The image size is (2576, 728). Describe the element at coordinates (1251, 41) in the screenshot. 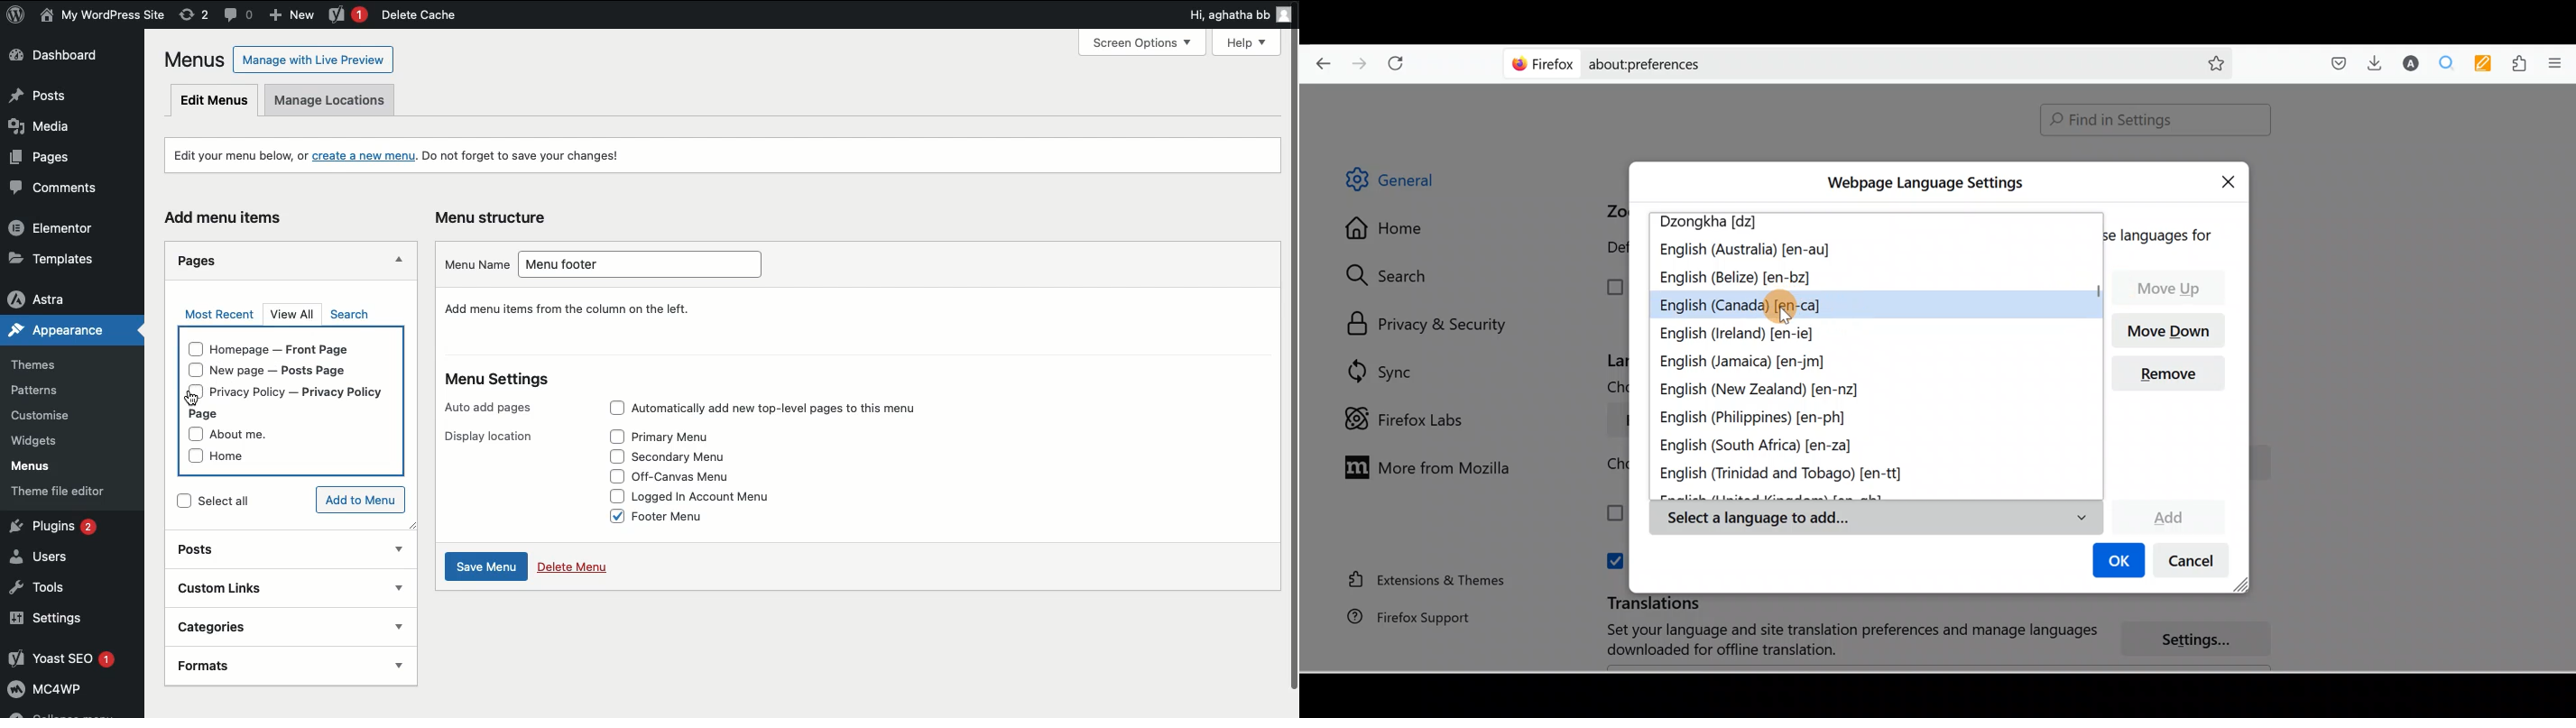

I see `Help` at that location.